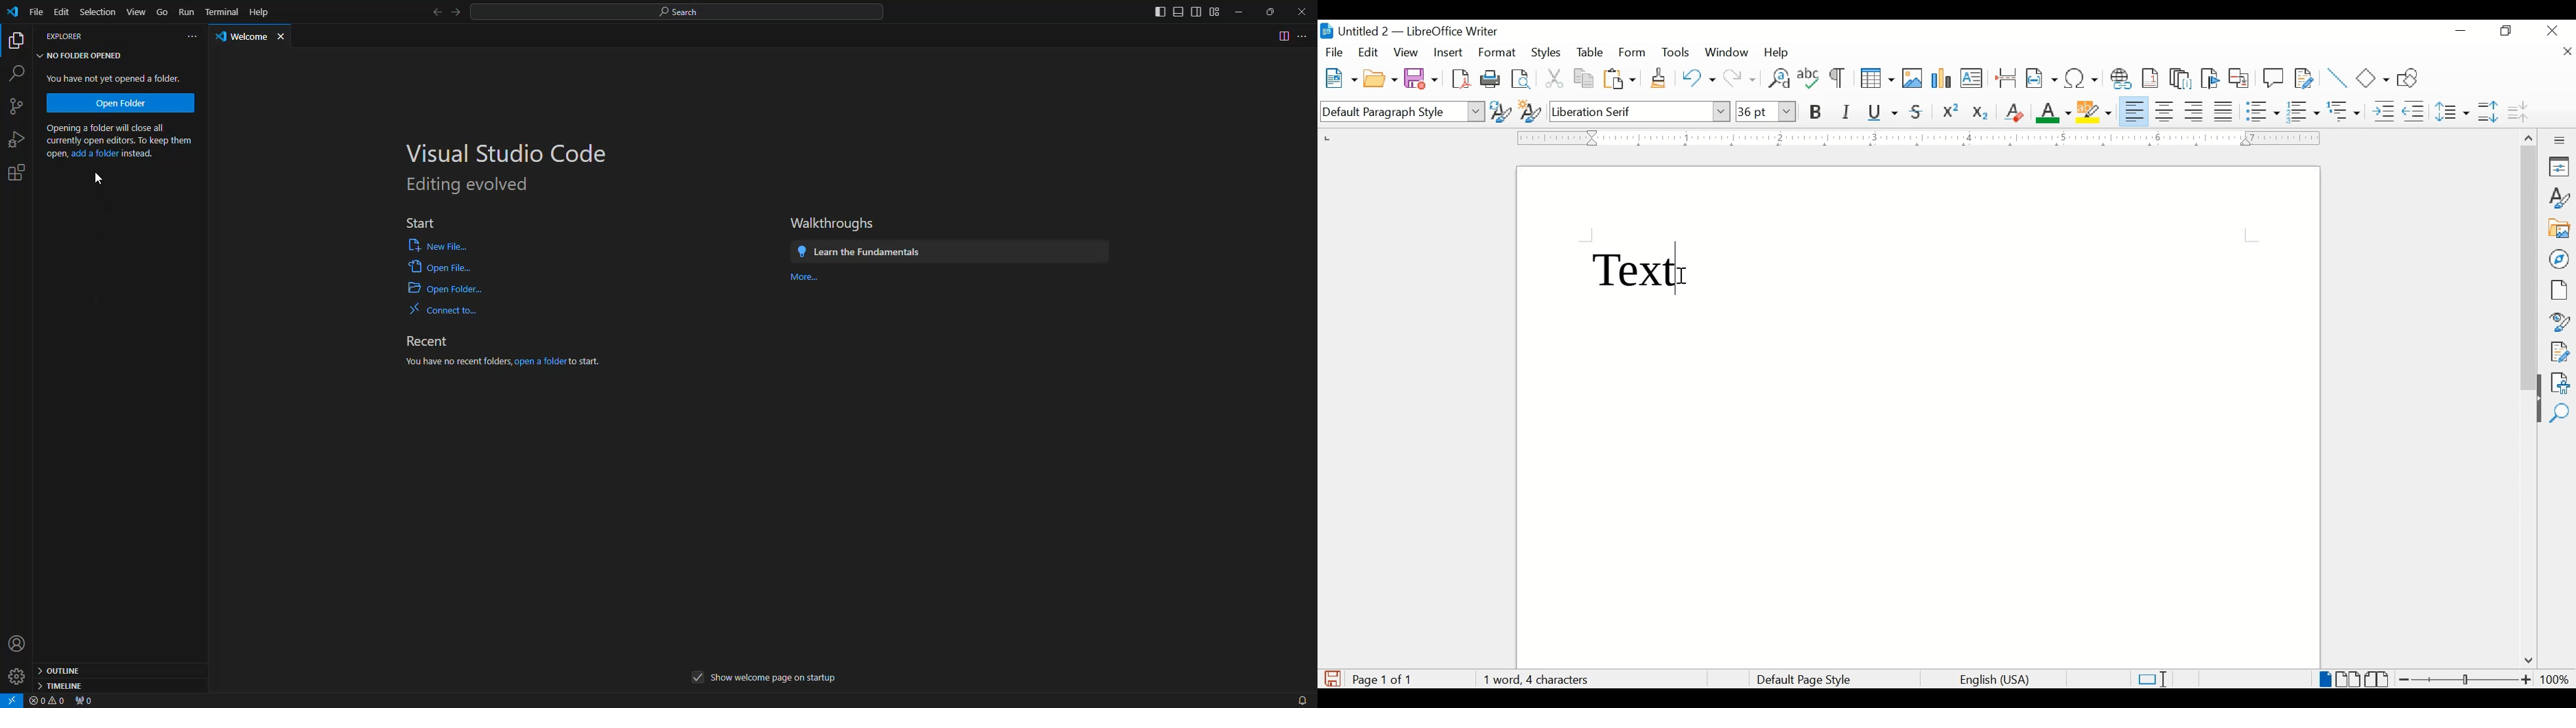 Image resolution: width=2576 pixels, height=728 pixels. What do you see at coordinates (2561, 320) in the screenshot?
I see `style inspector` at bounding box center [2561, 320].